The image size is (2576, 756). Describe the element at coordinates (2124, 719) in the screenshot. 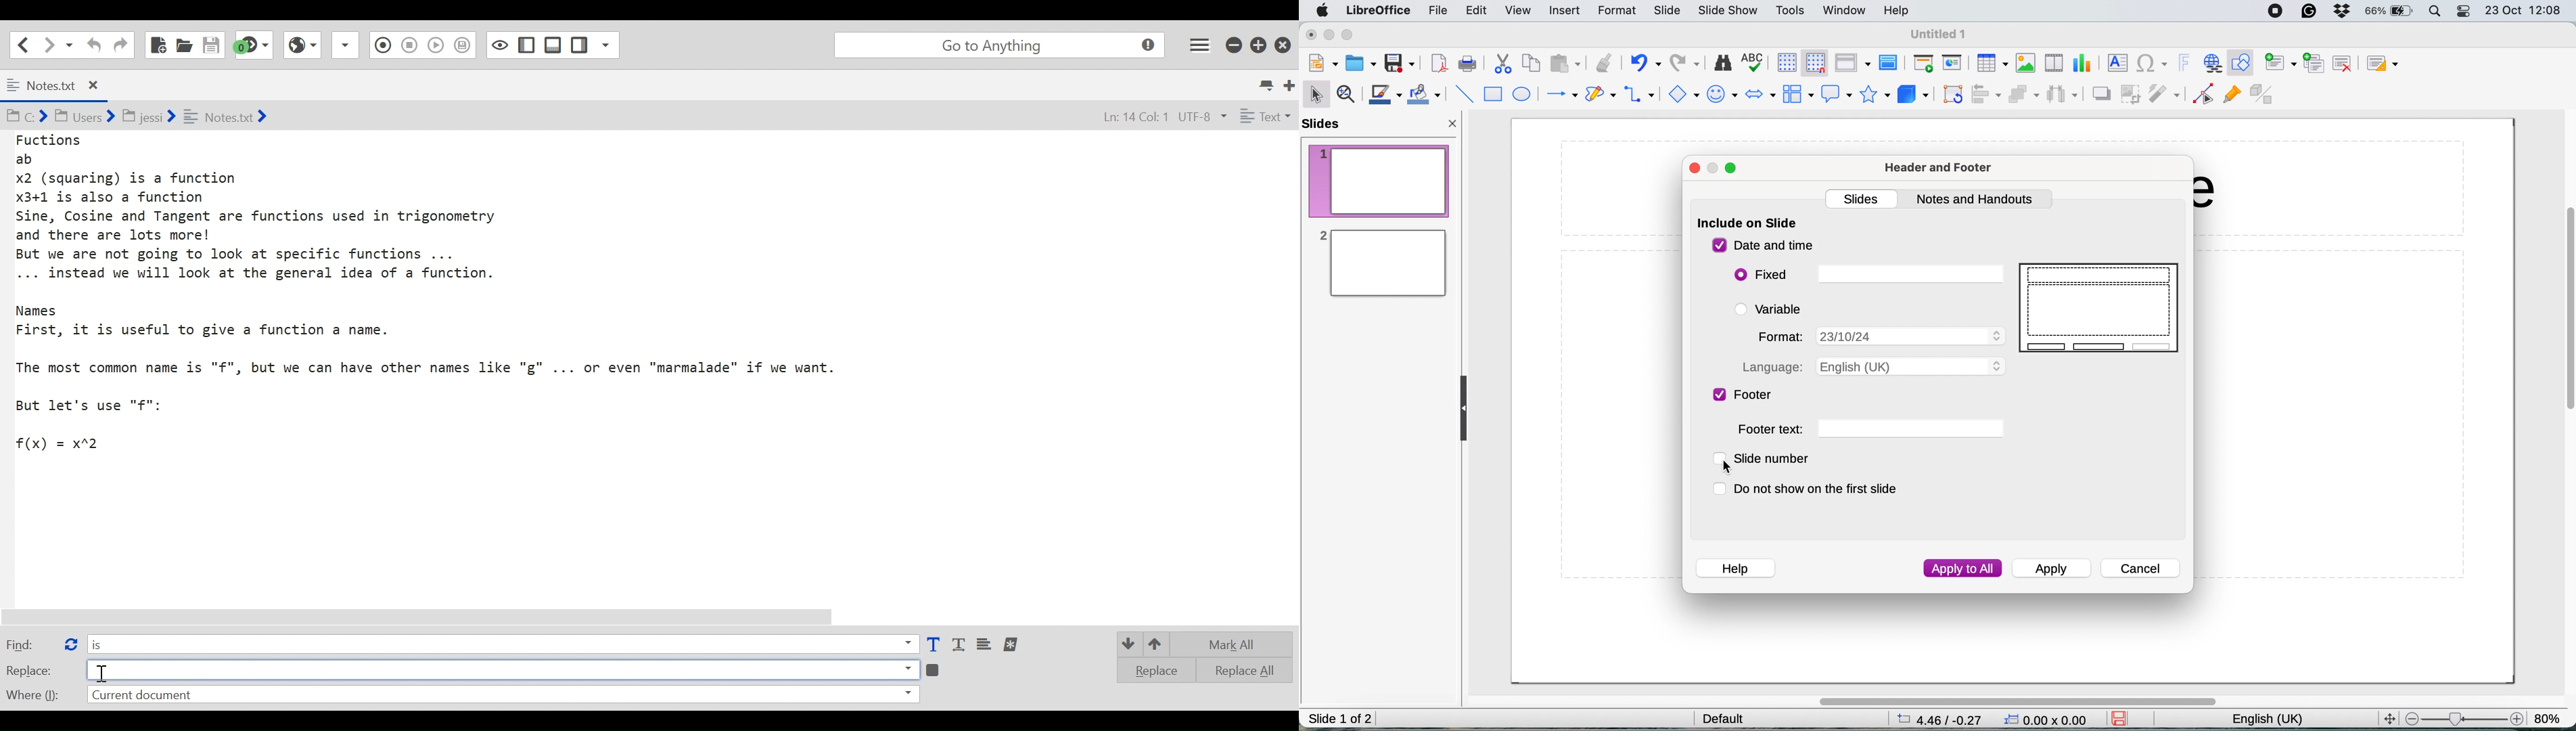

I see `save` at that location.